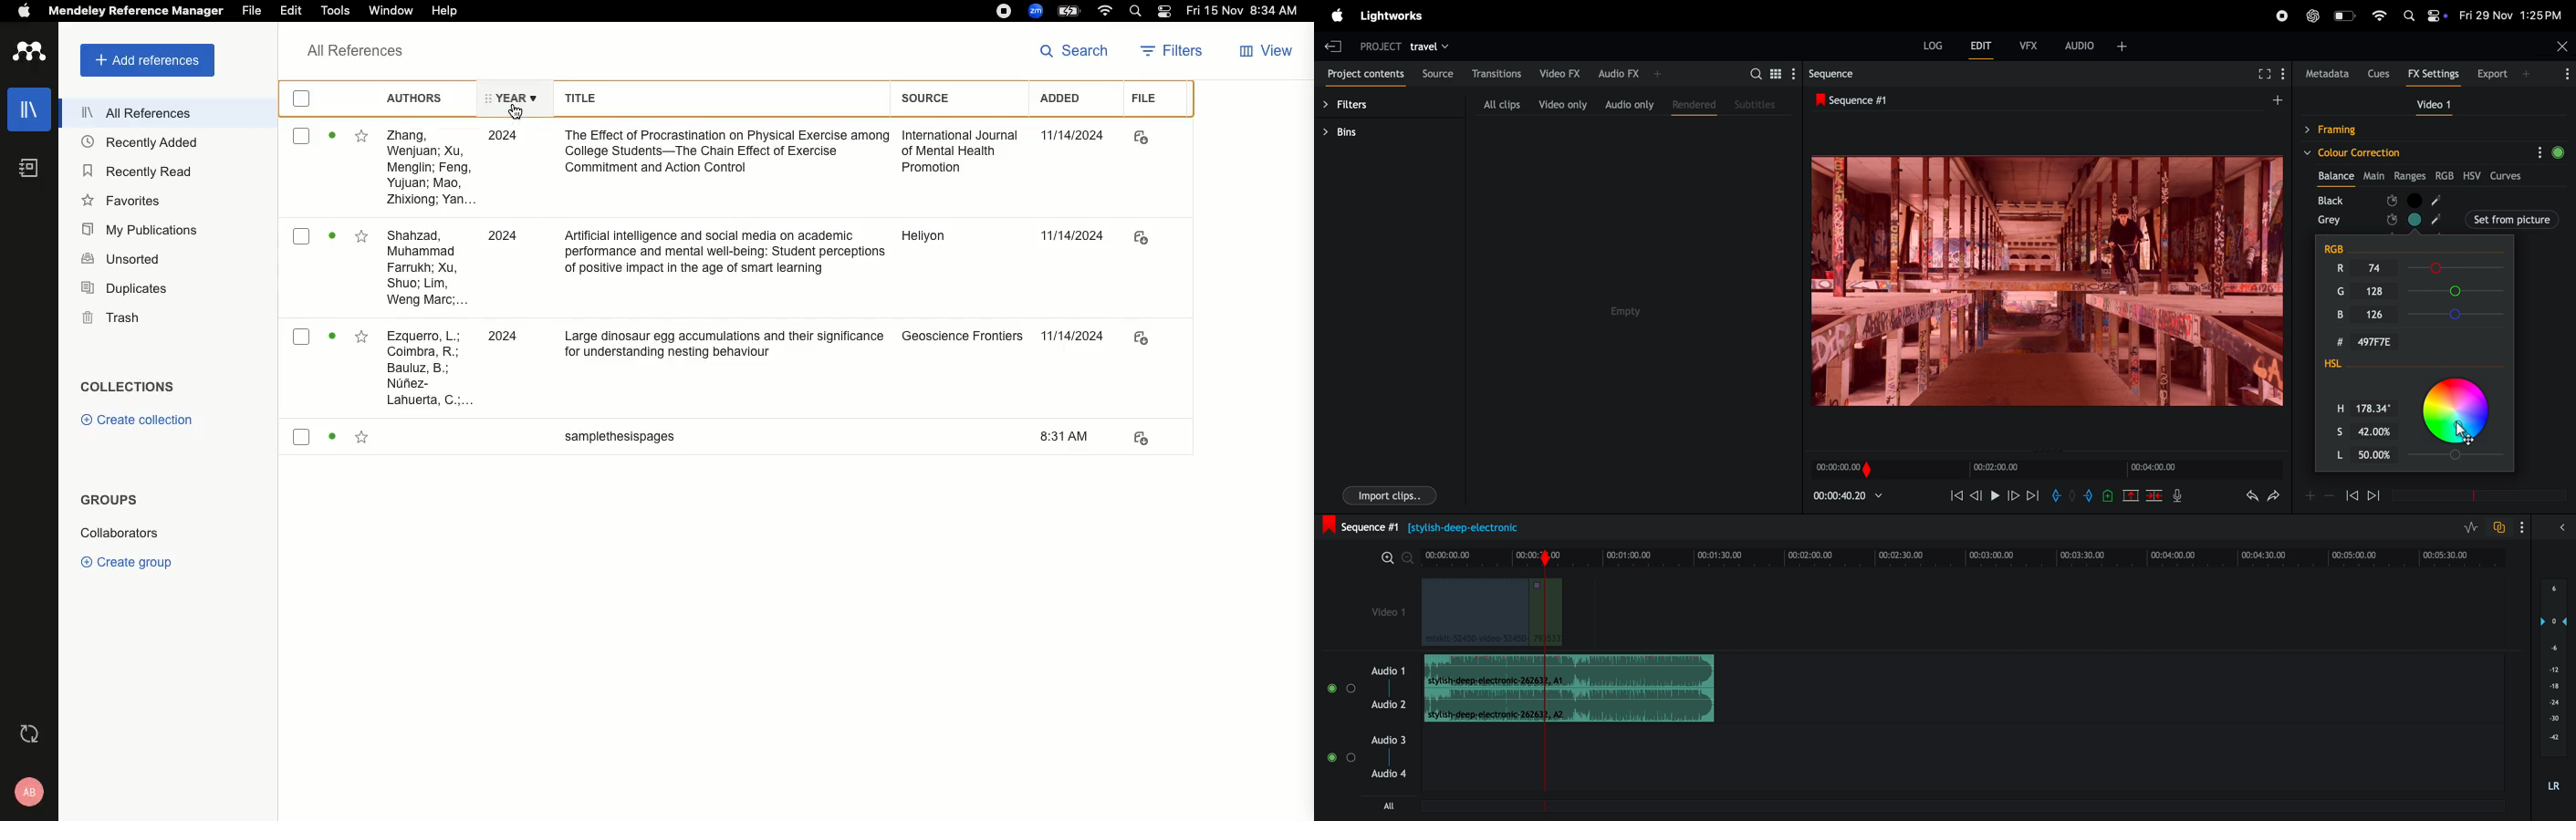 Image resolution: width=2576 pixels, height=840 pixels. Describe the element at coordinates (2283, 72) in the screenshot. I see `show menu` at that location.